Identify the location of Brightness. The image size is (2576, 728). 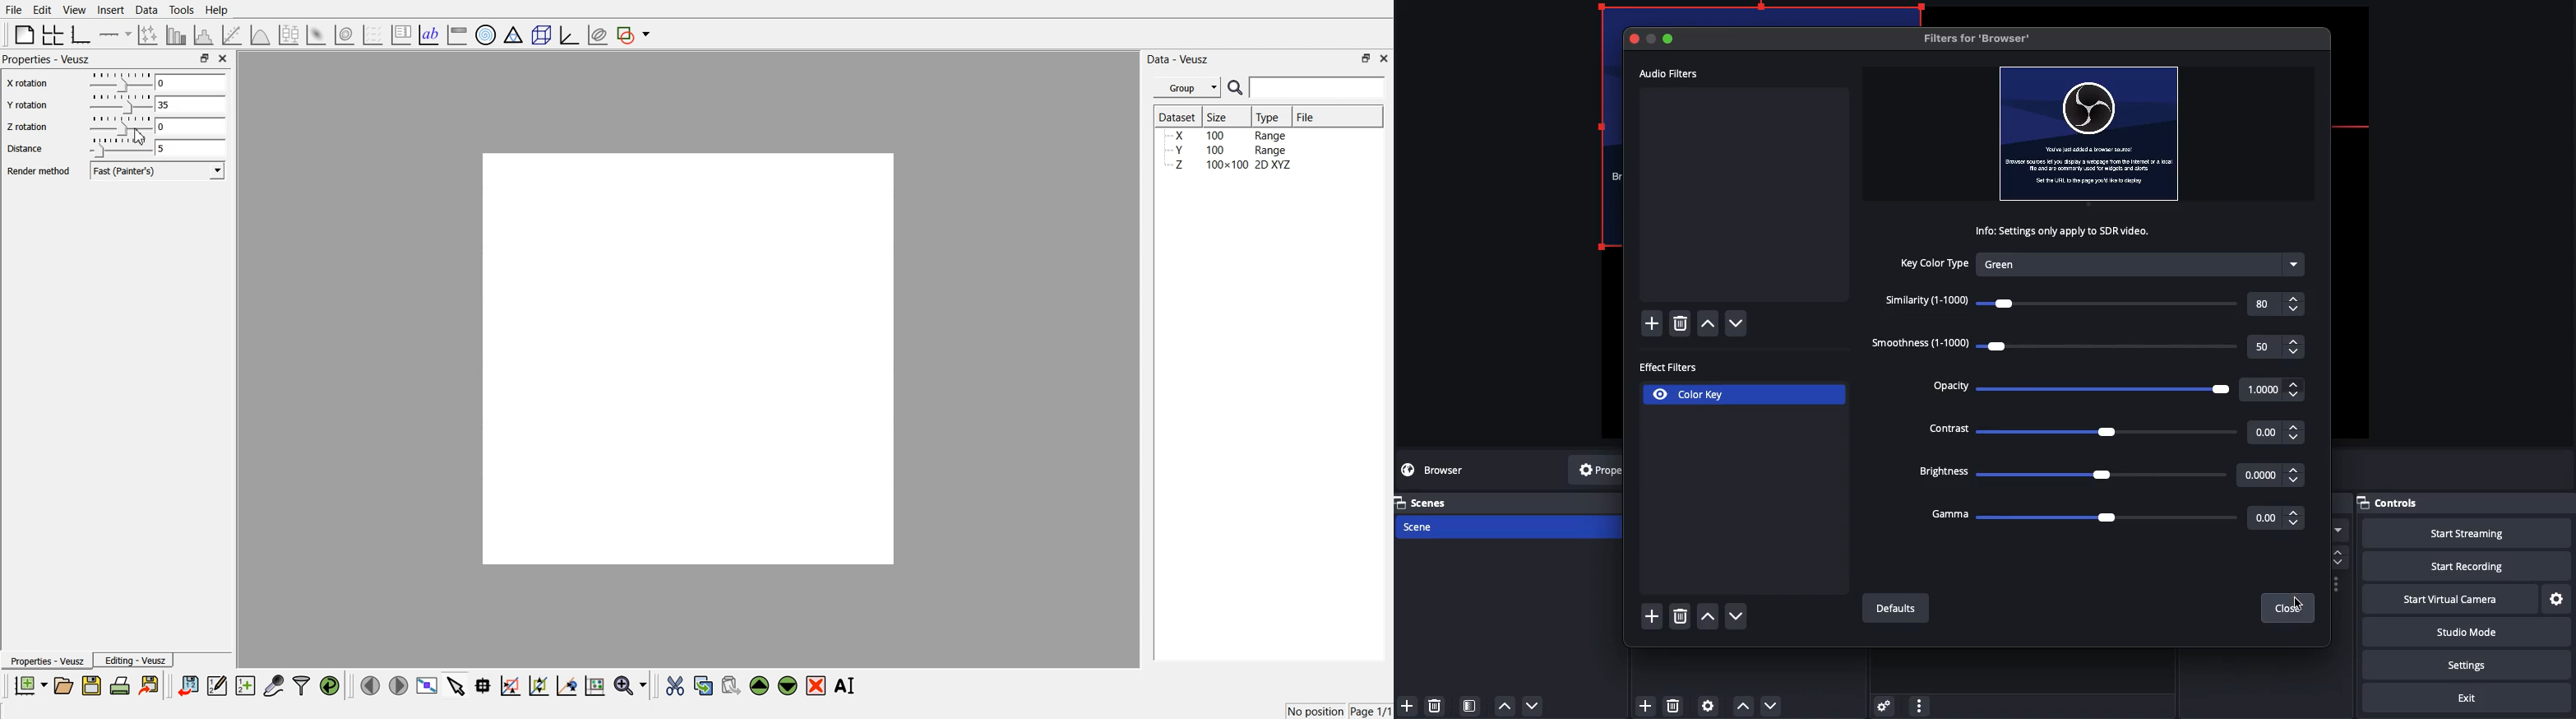
(2106, 474).